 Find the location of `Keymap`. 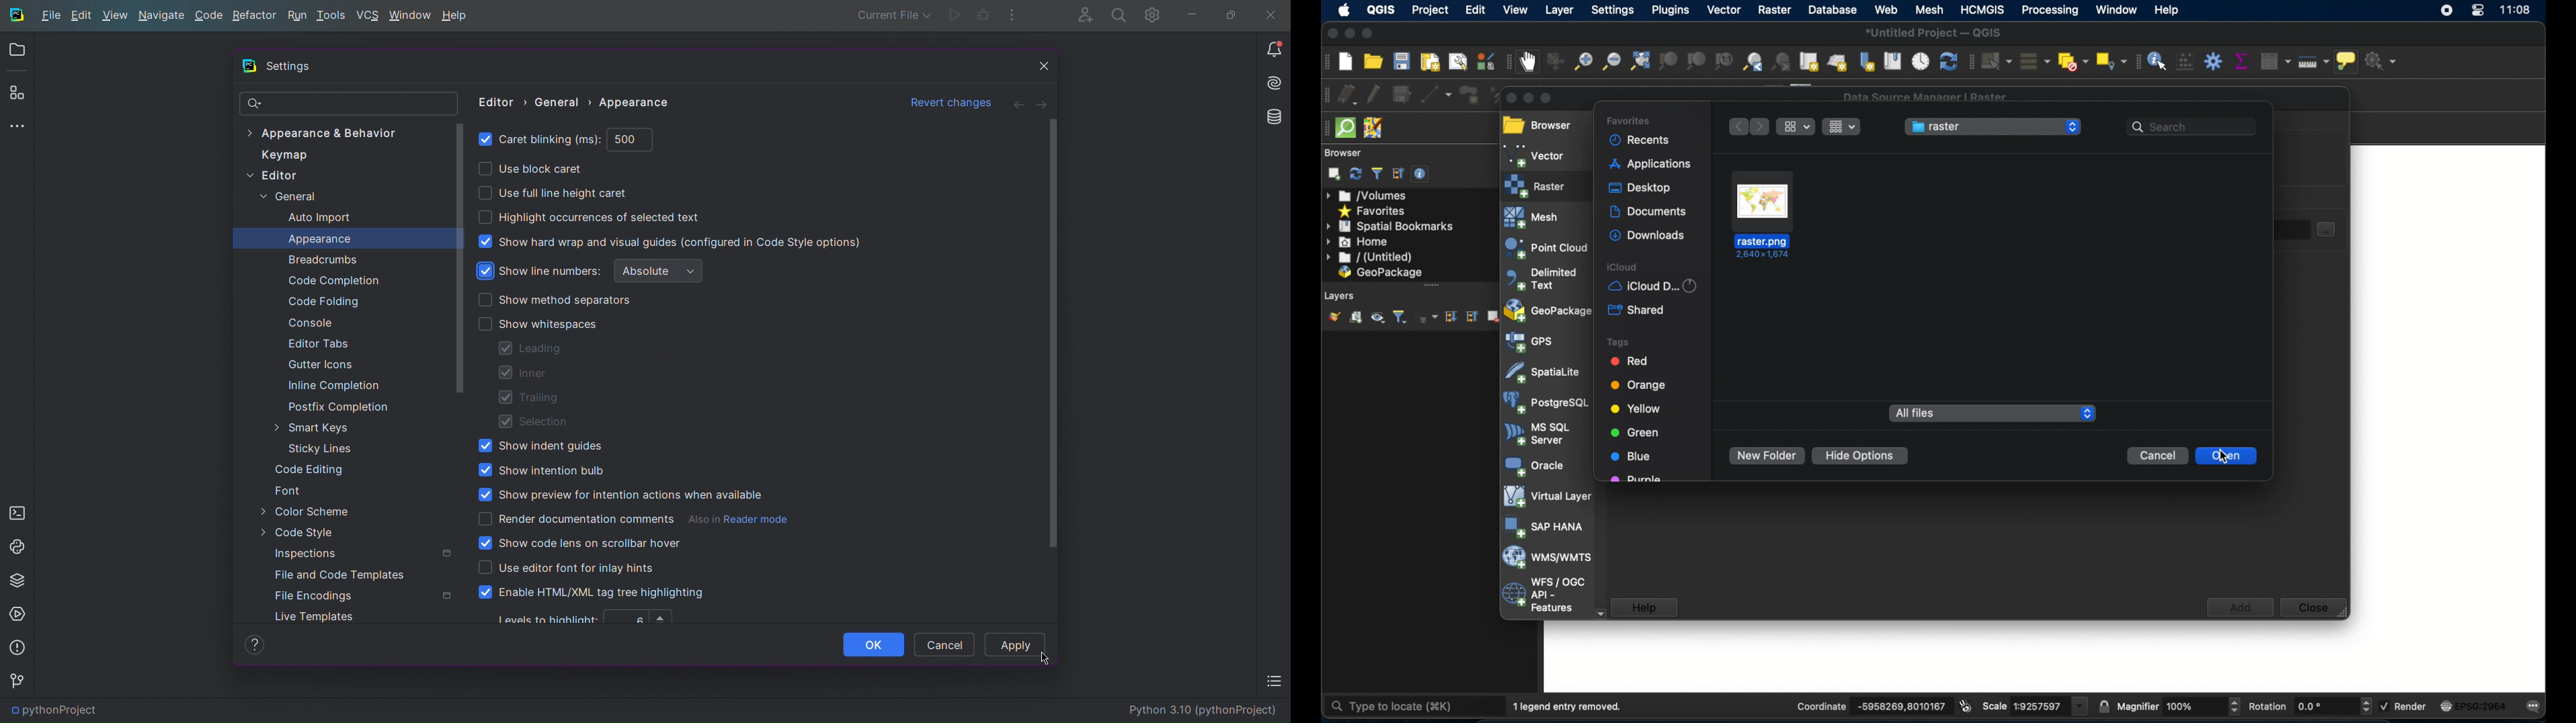

Keymap is located at coordinates (282, 155).